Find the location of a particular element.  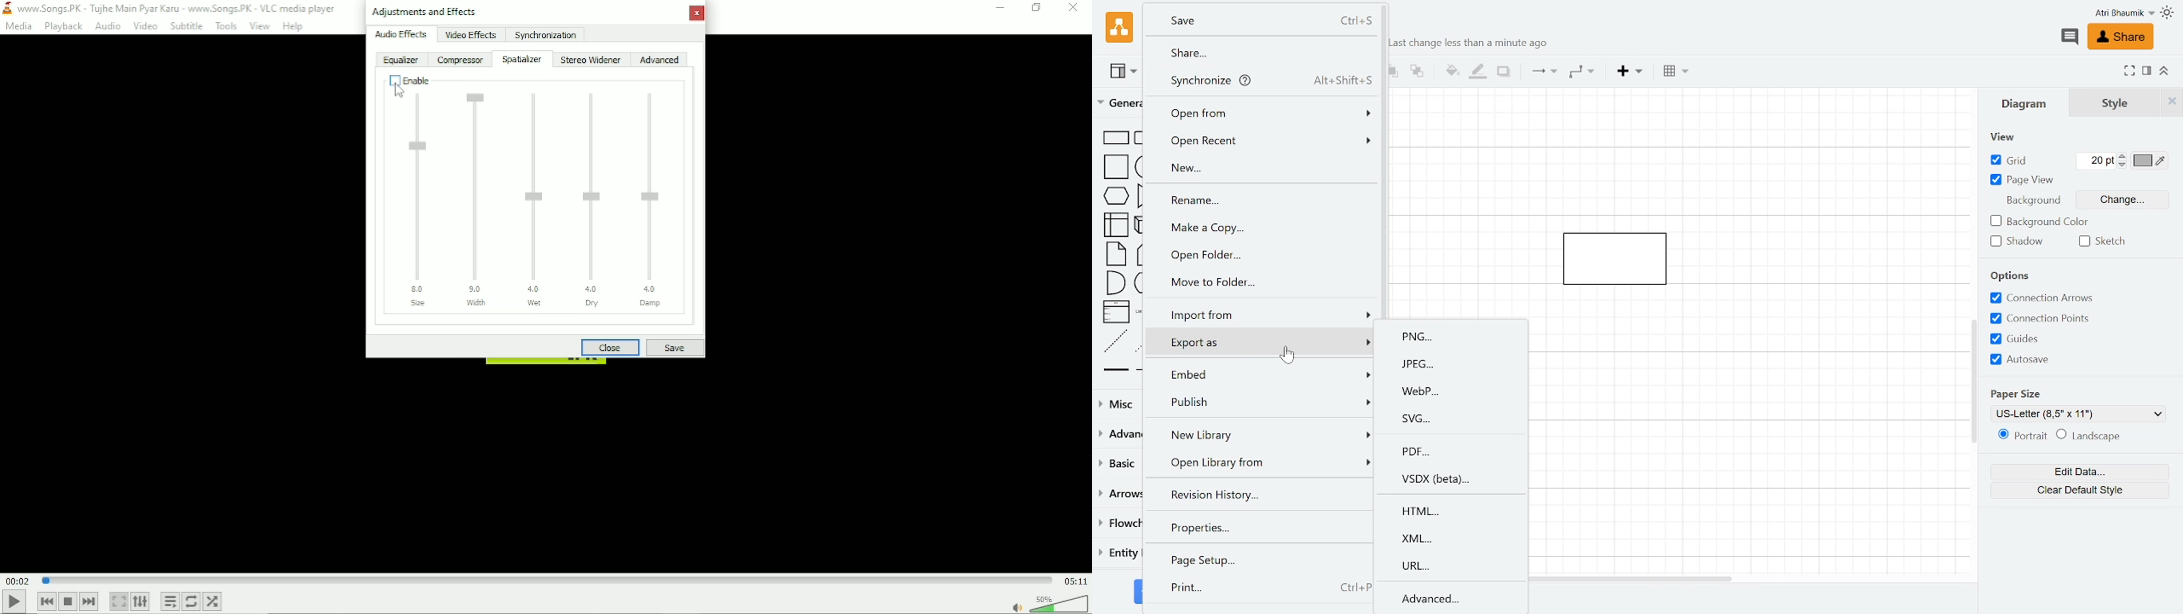

Grid color is located at coordinates (2149, 160).